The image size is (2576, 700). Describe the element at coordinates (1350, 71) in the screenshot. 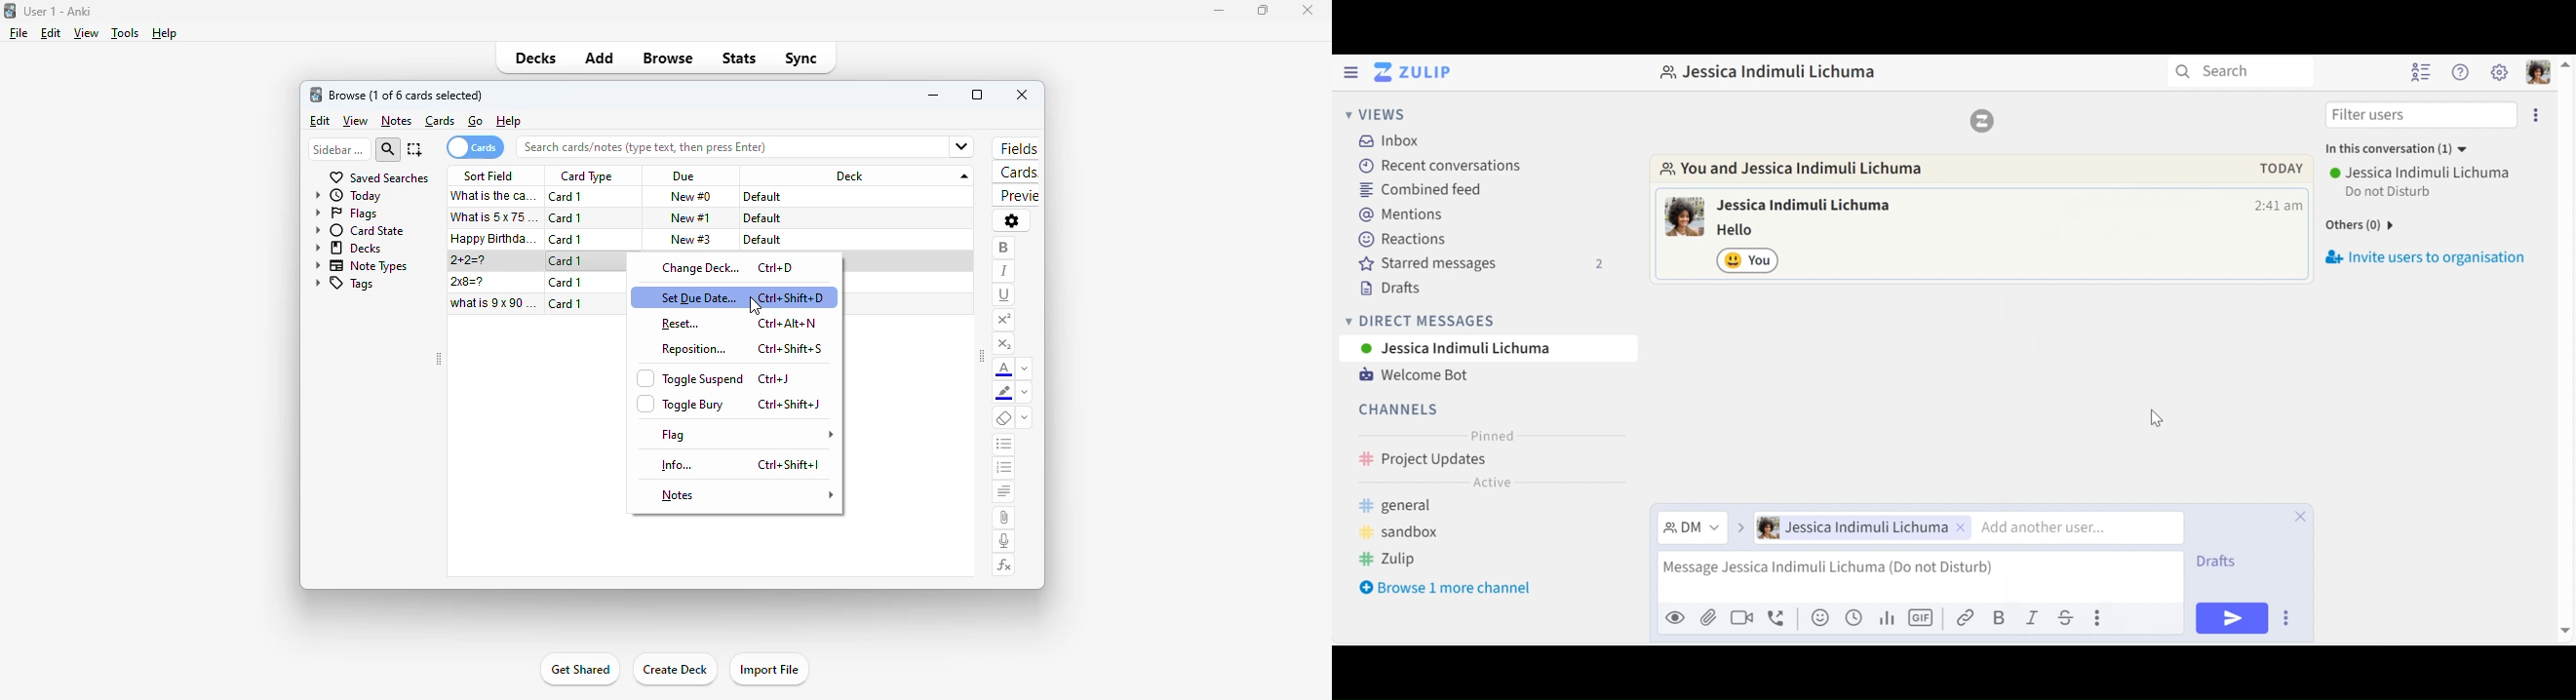

I see `Hide Left Sidebar` at that location.